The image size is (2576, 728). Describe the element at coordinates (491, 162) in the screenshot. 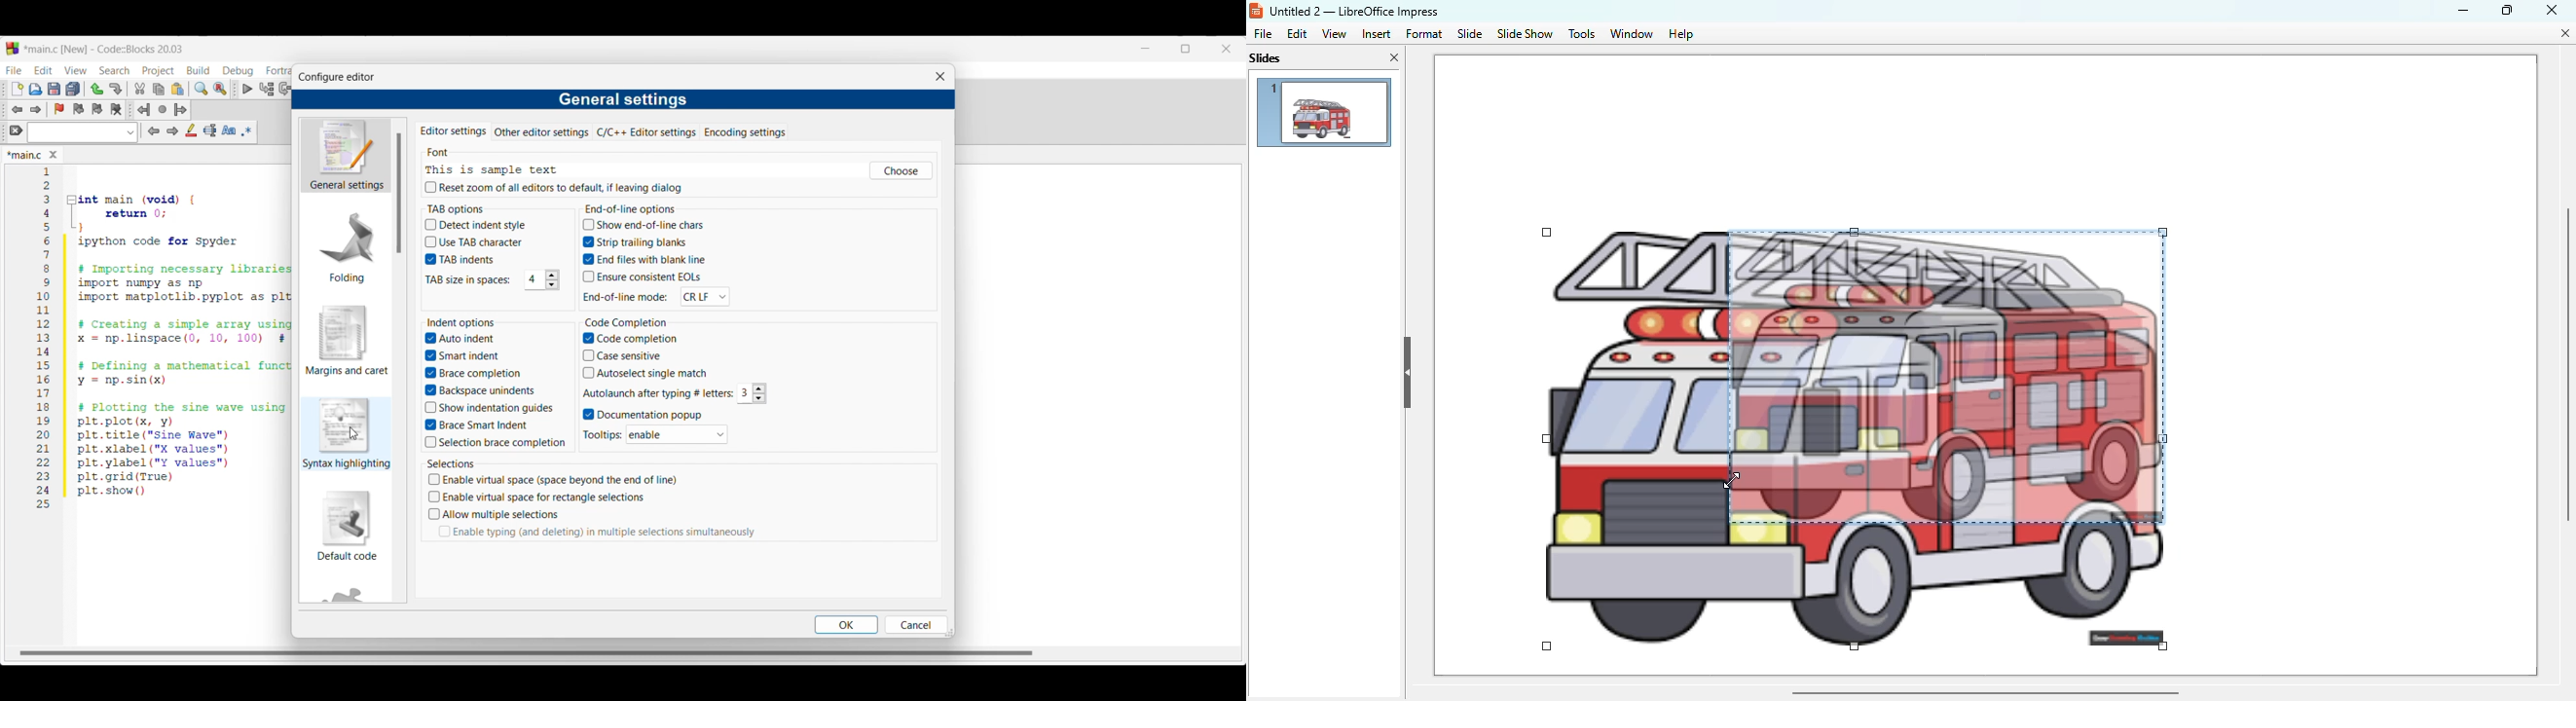

I see `Section title and description` at that location.